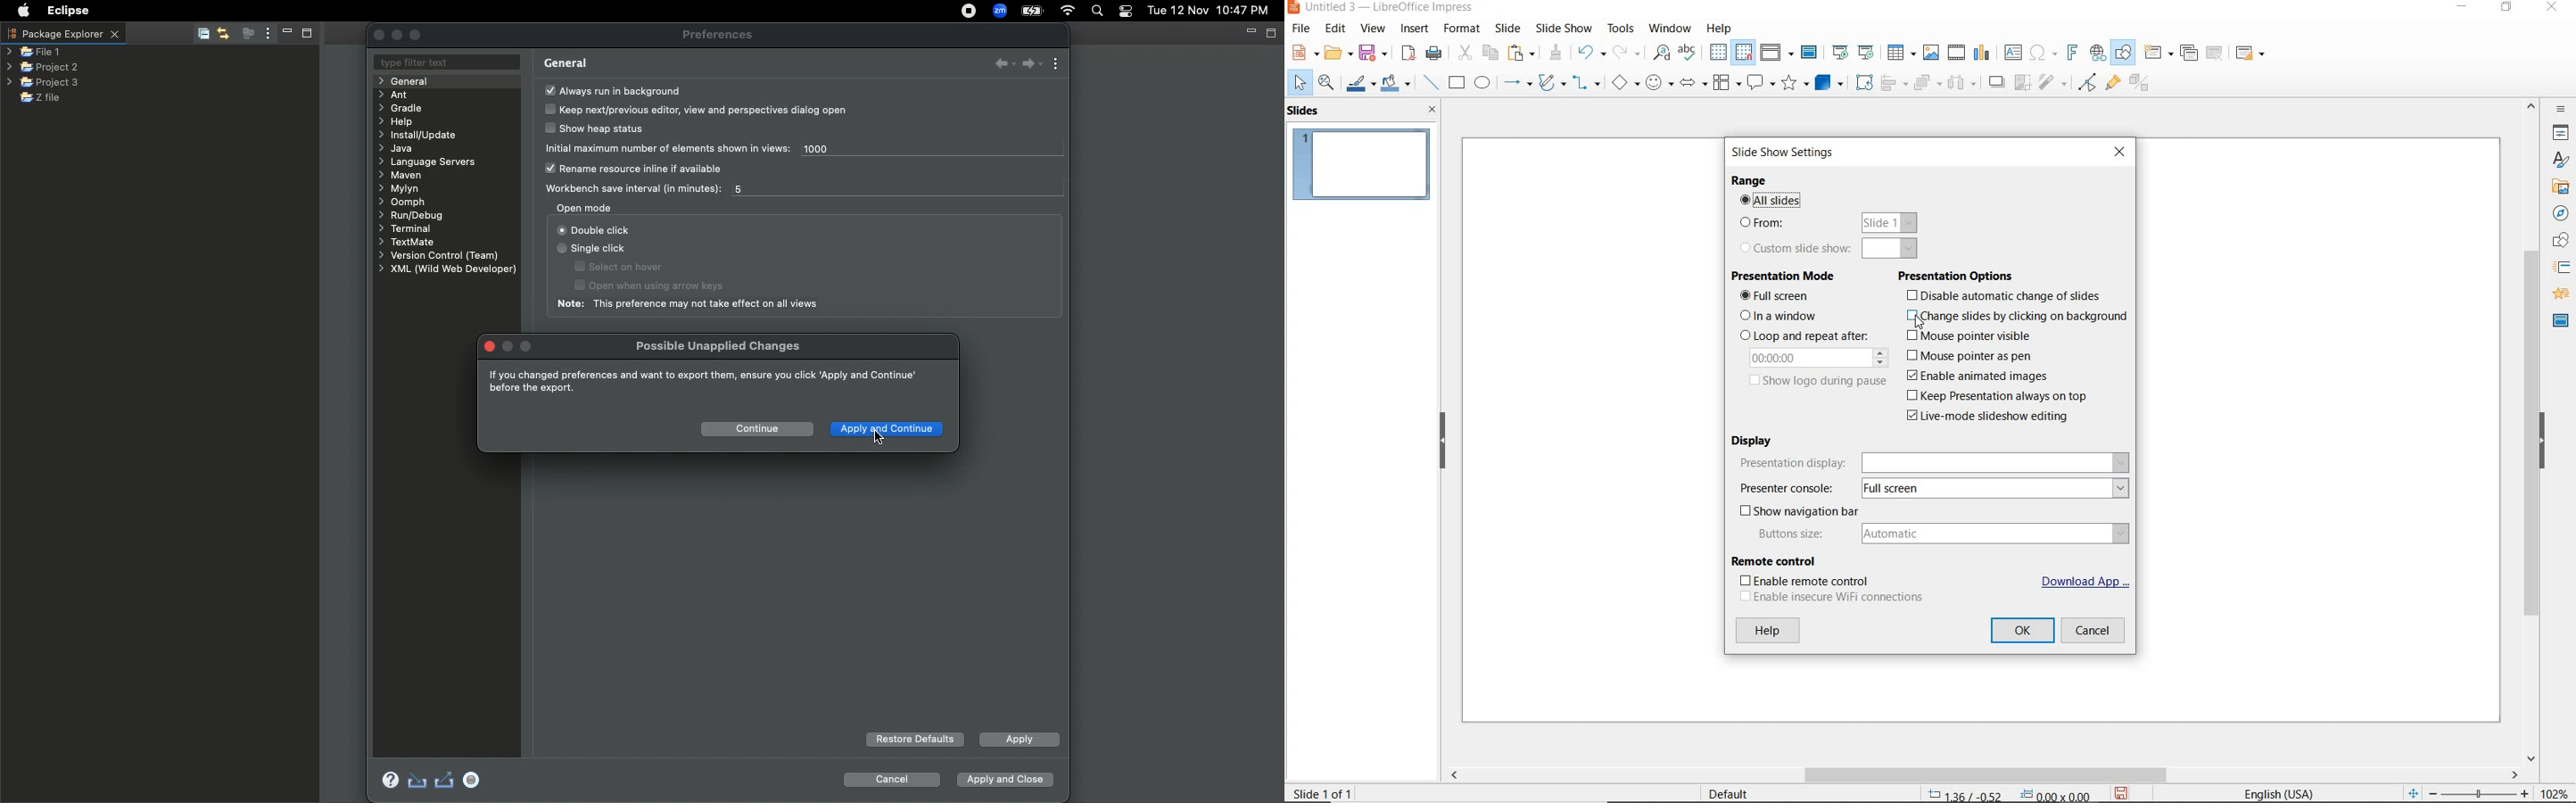  What do you see at coordinates (1767, 200) in the screenshot?
I see `ALL SLIDES` at bounding box center [1767, 200].